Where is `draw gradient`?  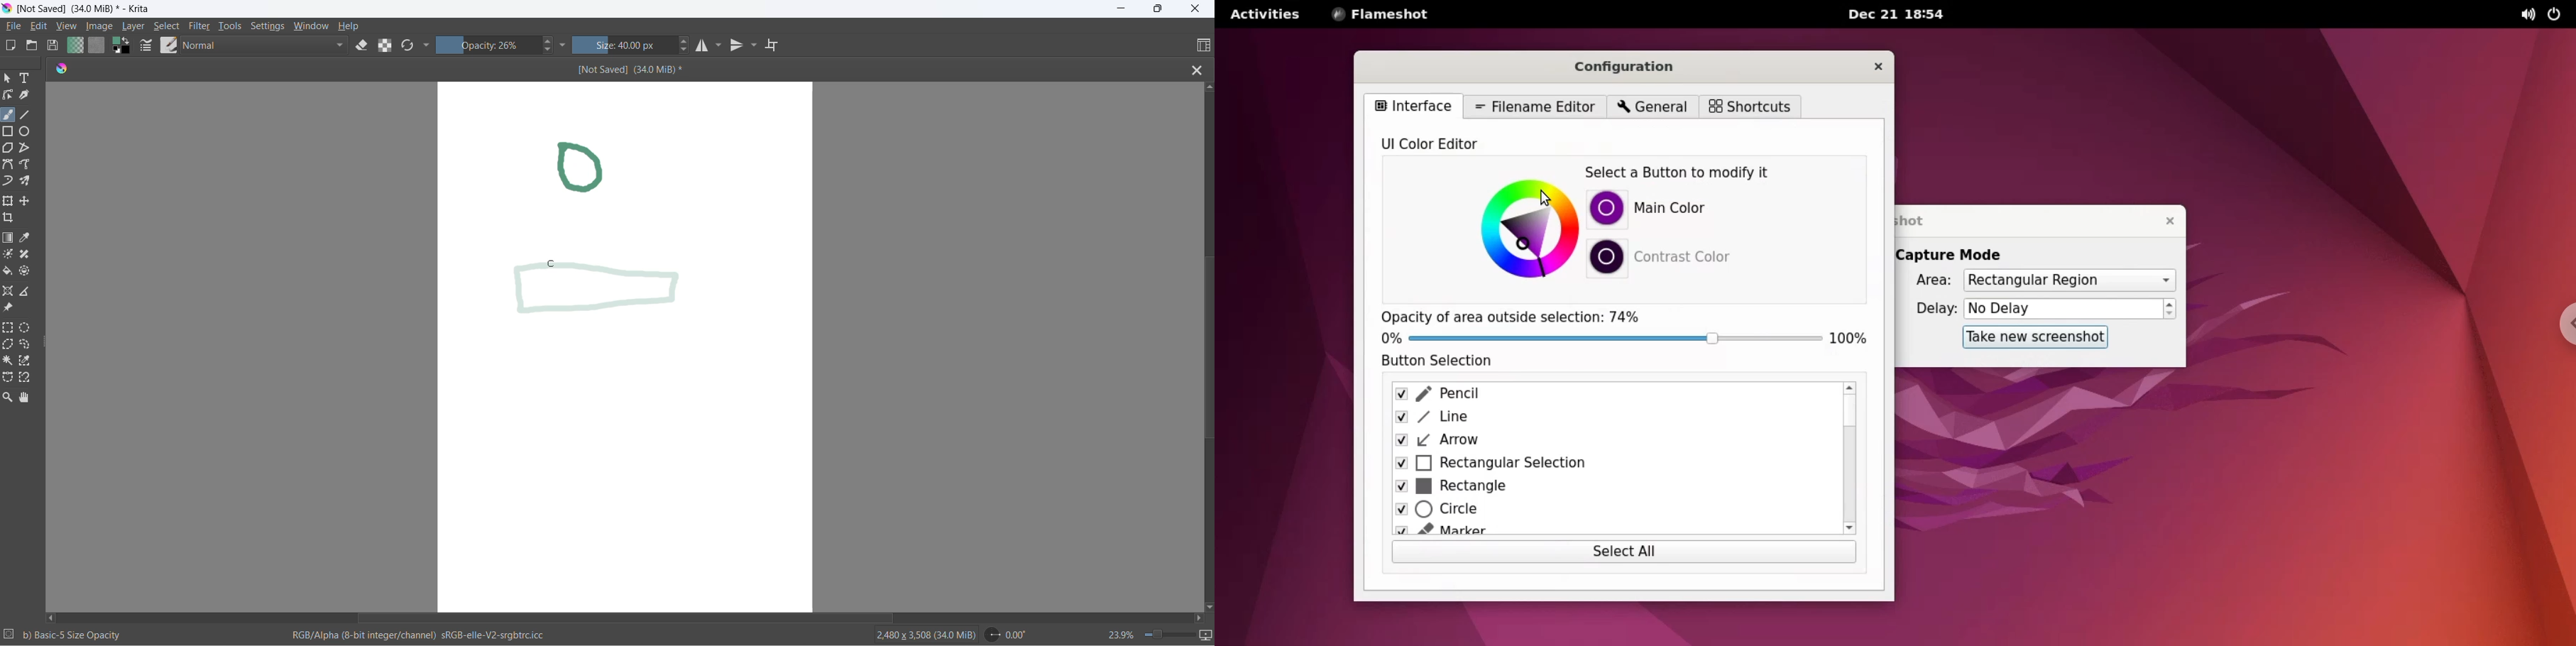 draw gradient is located at coordinates (9, 239).